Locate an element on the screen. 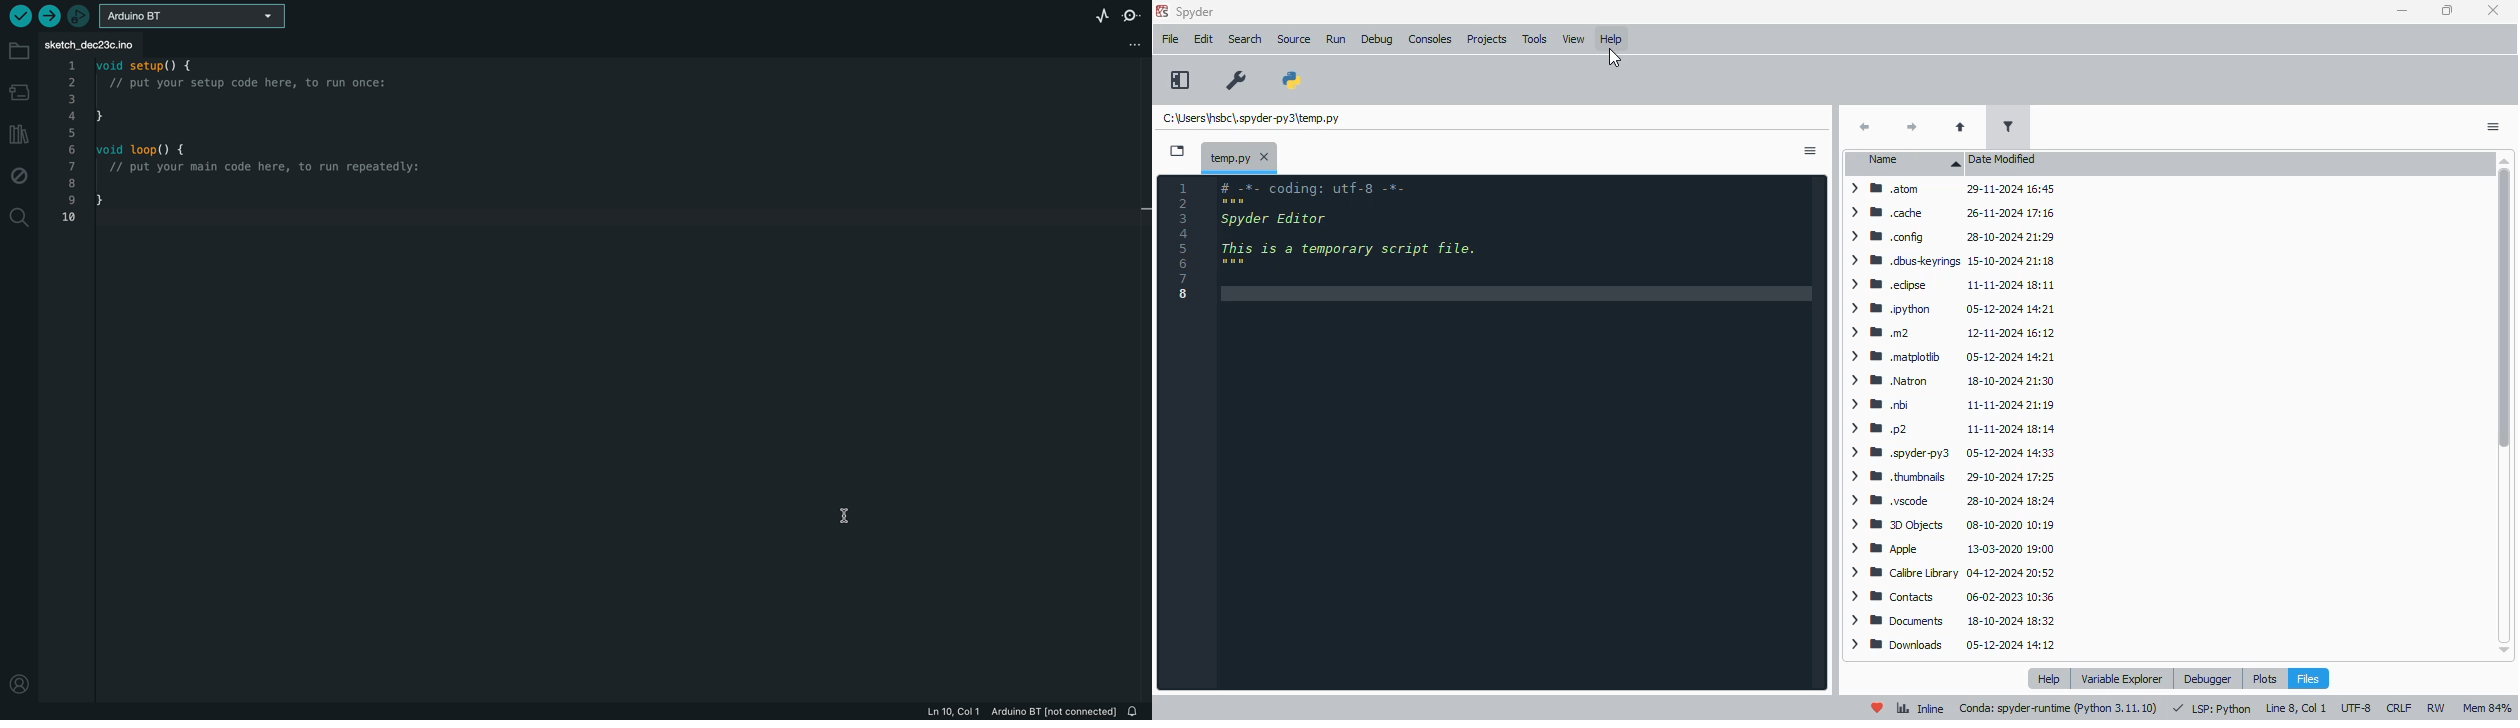  > Mm config 28-10-2024 21:29 is located at coordinates (1948, 236).